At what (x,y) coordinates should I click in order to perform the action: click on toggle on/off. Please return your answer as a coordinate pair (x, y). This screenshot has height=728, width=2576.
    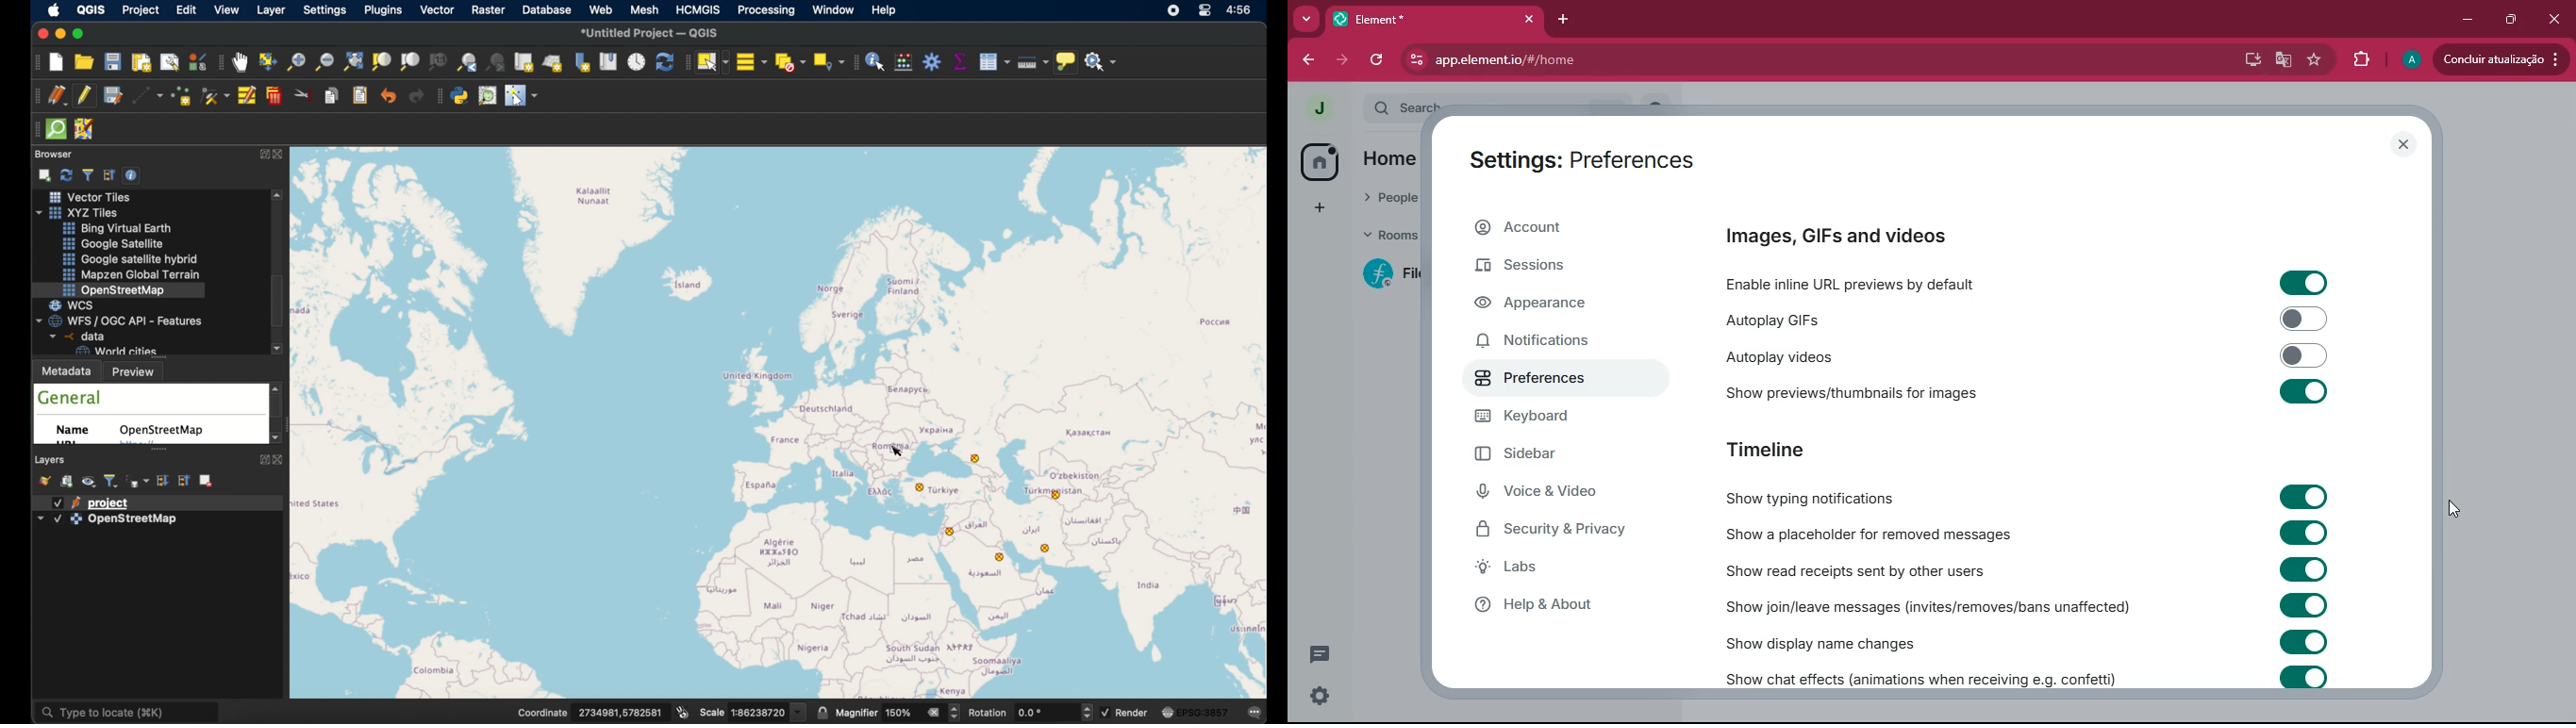
    Looking at the image, I should click on (2304, 605).